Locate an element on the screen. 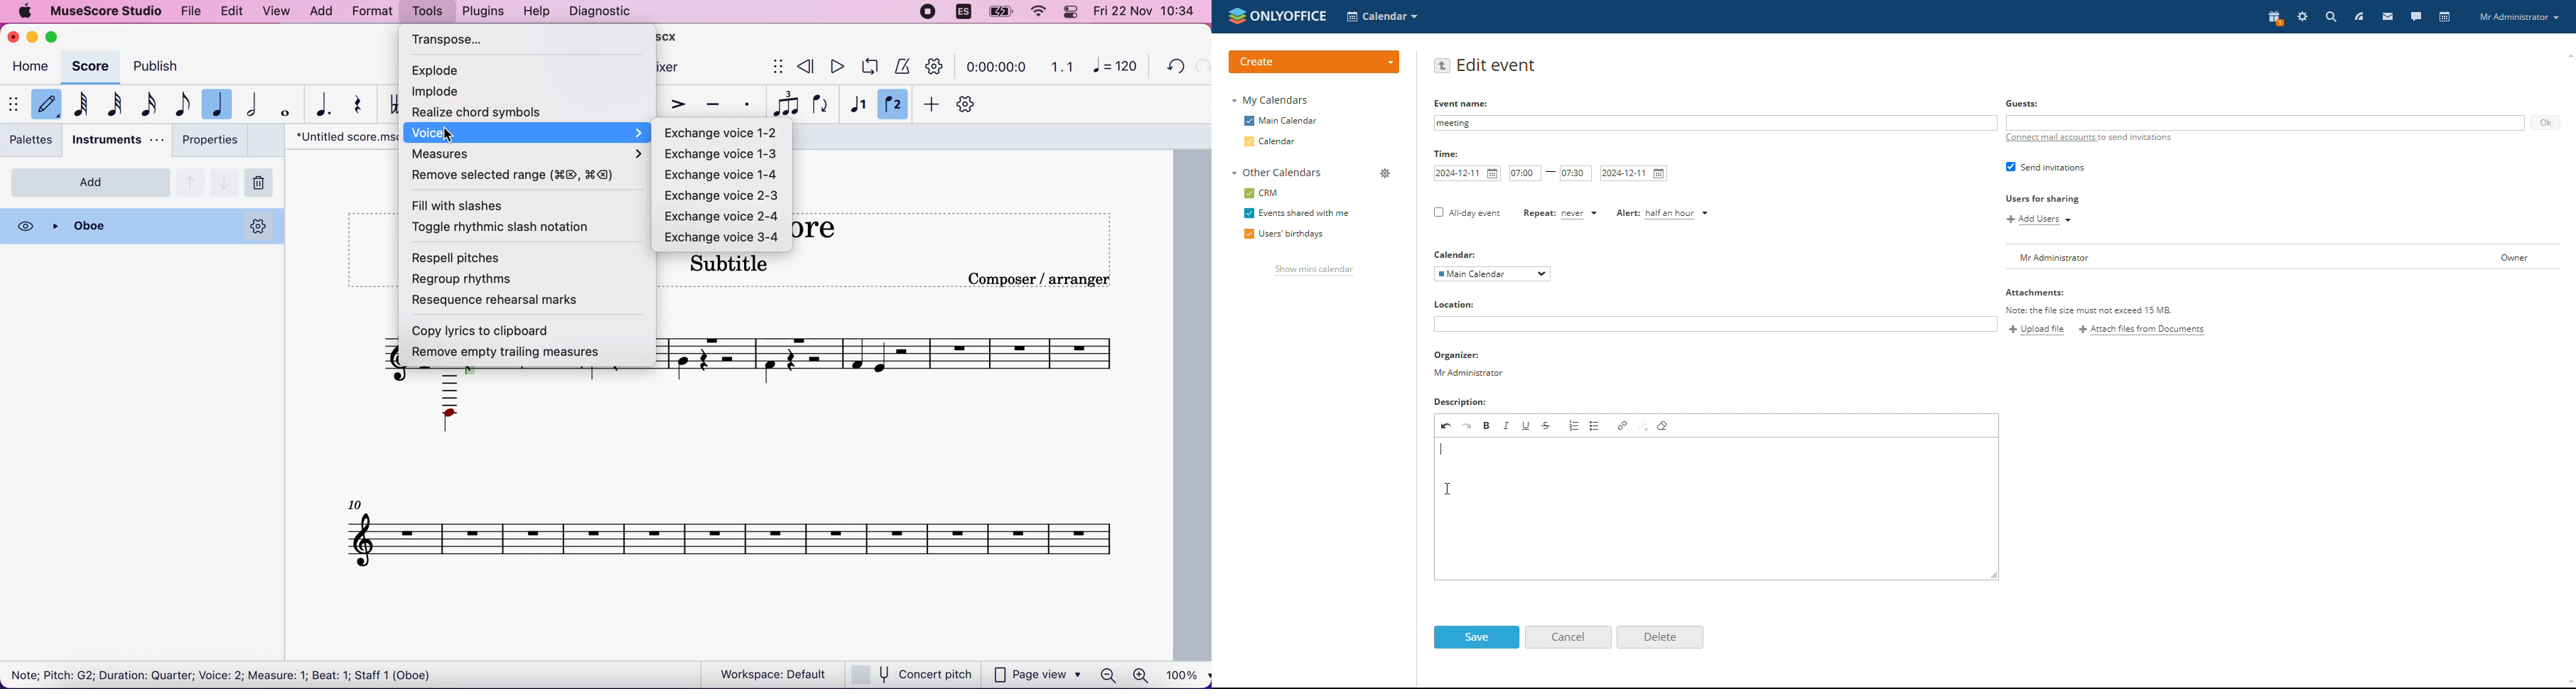 The width and height of the screenshot is (2576, 700). customization tool is located at coordinates (971, 103).